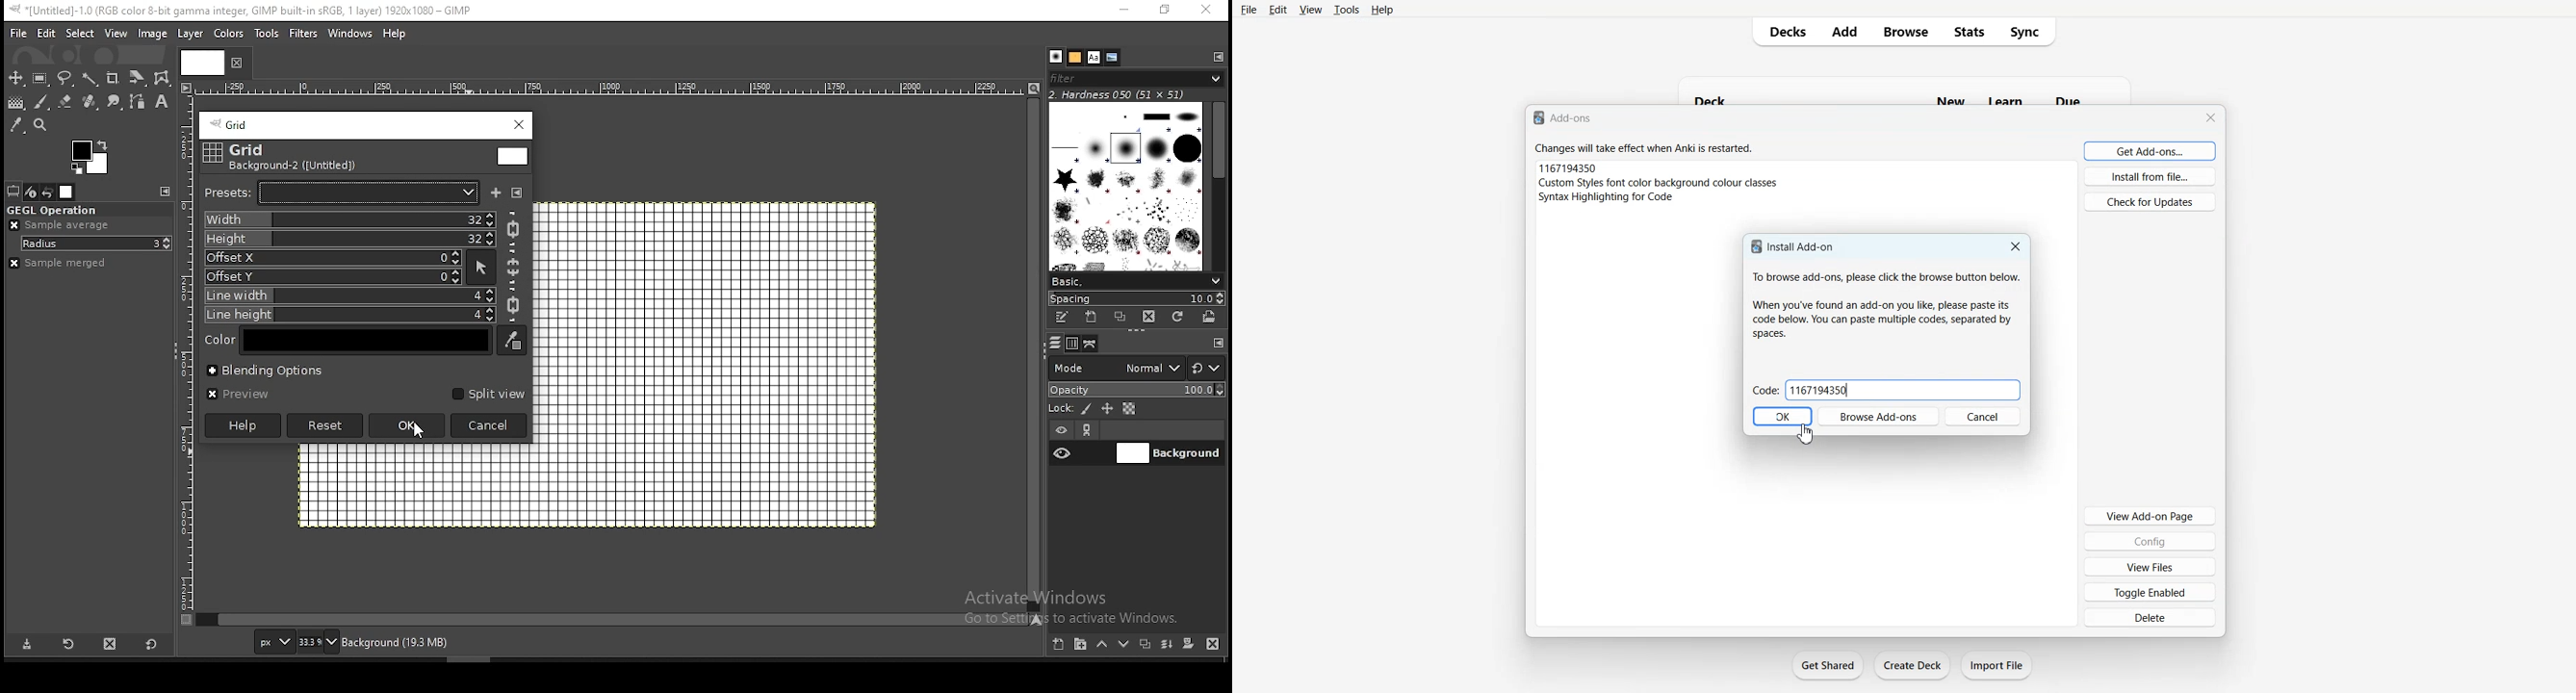 Image resolution: width=2576 pixels, height=700 pixels. What do you see at coordinates (116, 32) in the screenshot?
I see `view` at bounding box center [116, 32].